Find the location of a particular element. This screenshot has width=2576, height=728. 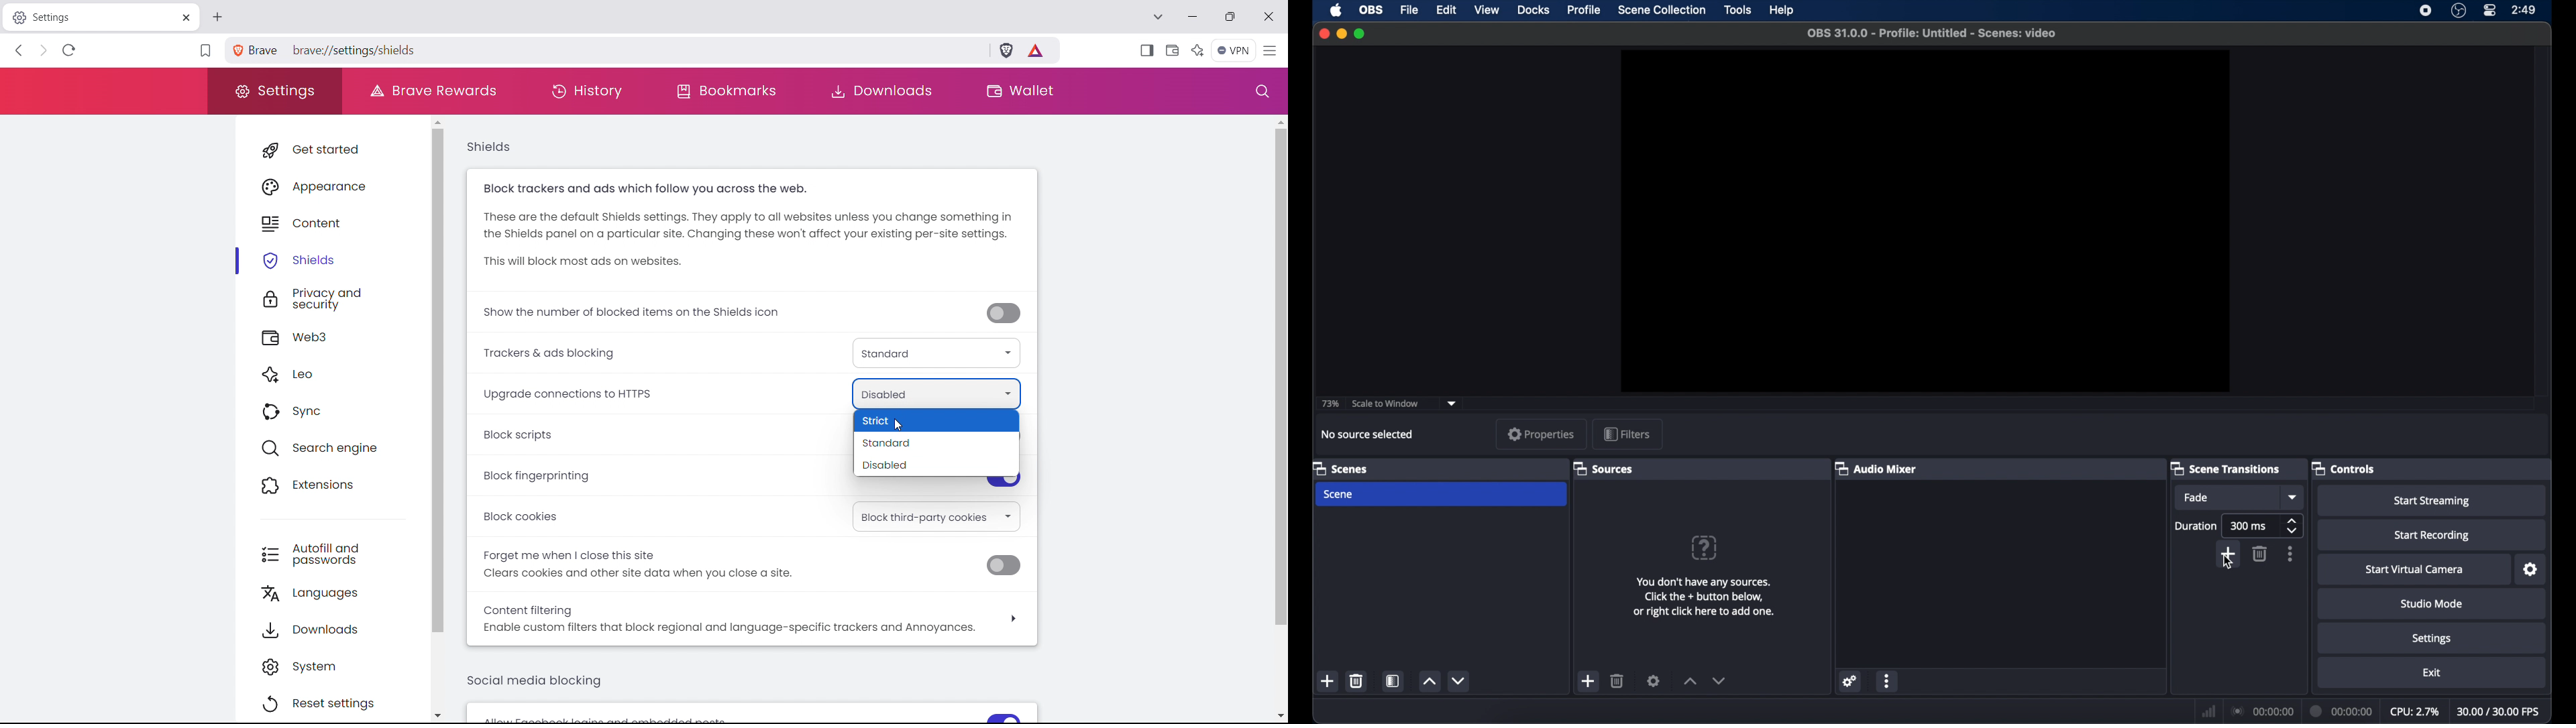

downloads is located at coordinates (338, 627).